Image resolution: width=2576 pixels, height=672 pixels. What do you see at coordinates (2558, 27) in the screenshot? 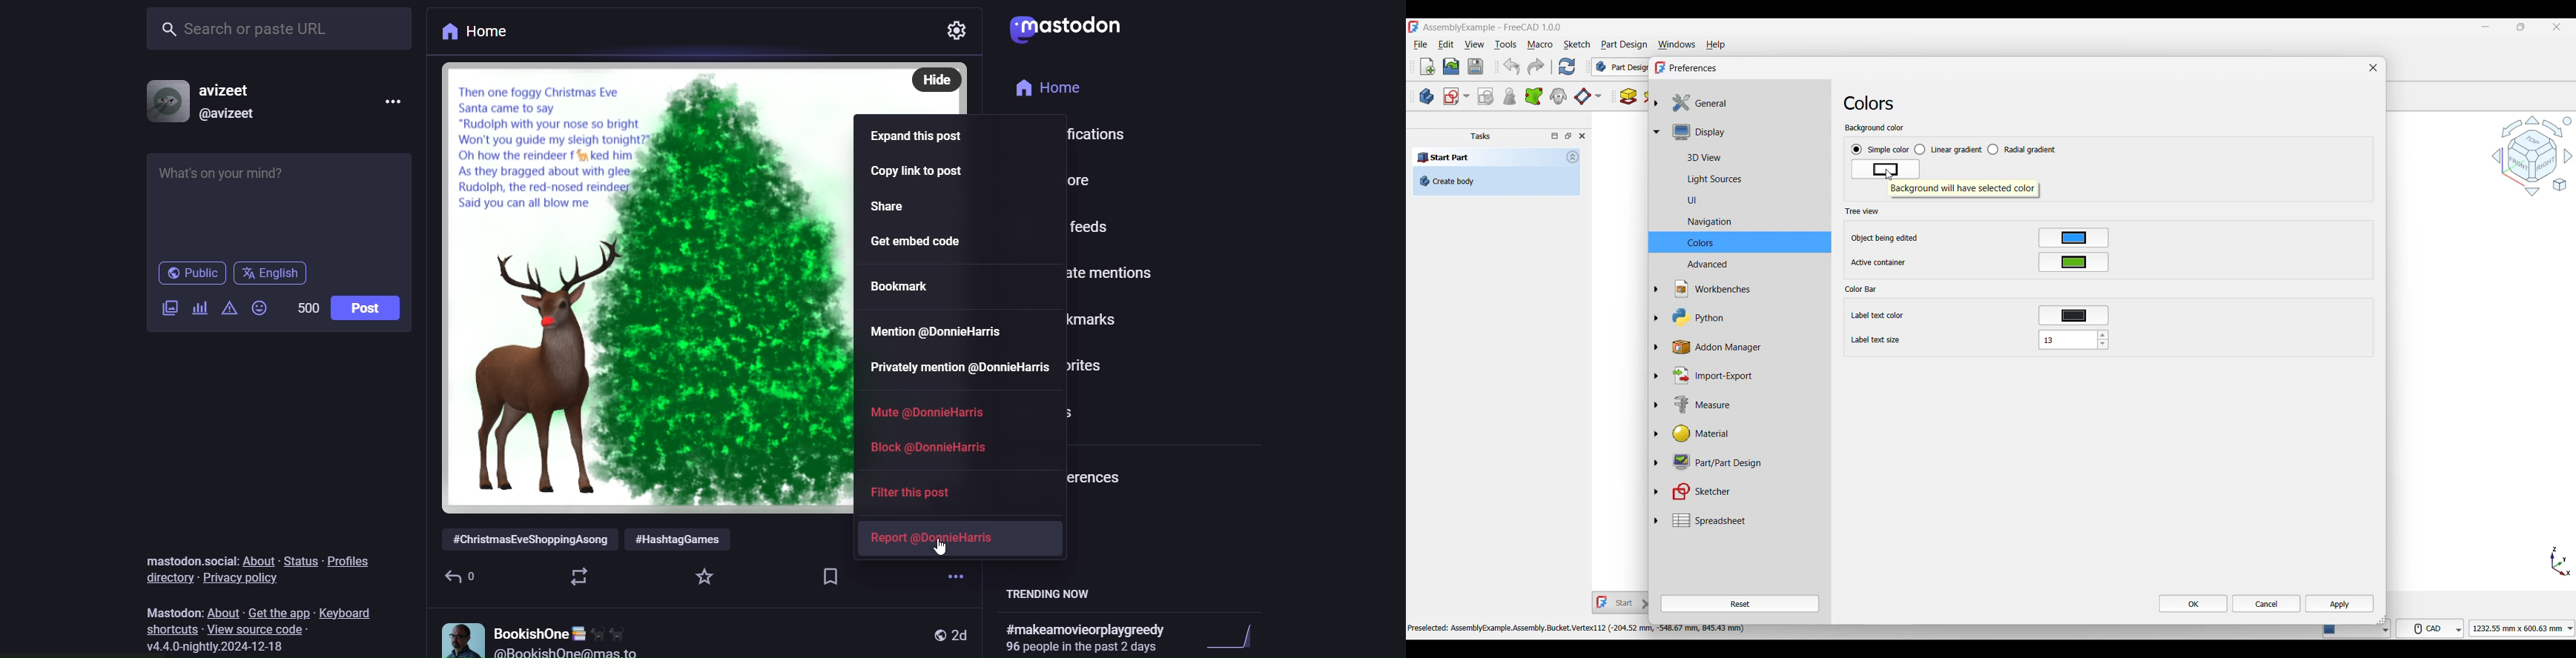
I see `Close interface` at bounding box center [2558, 27].